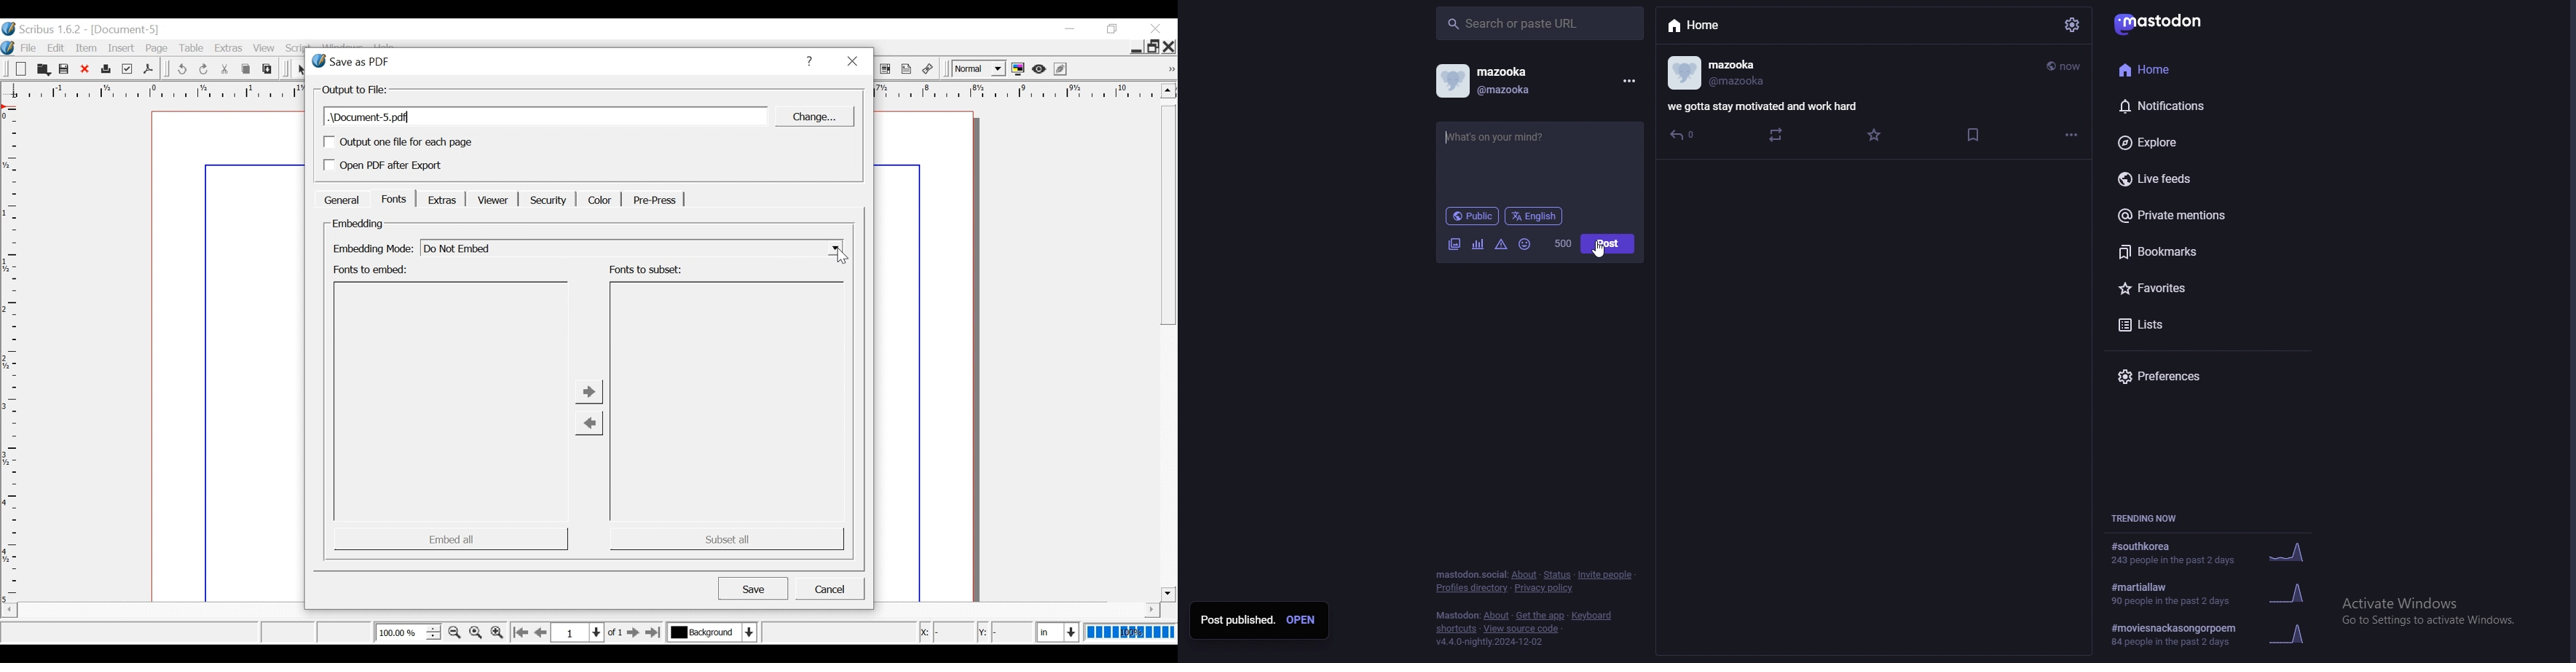  I want to click on Home, so click(1695, 26).